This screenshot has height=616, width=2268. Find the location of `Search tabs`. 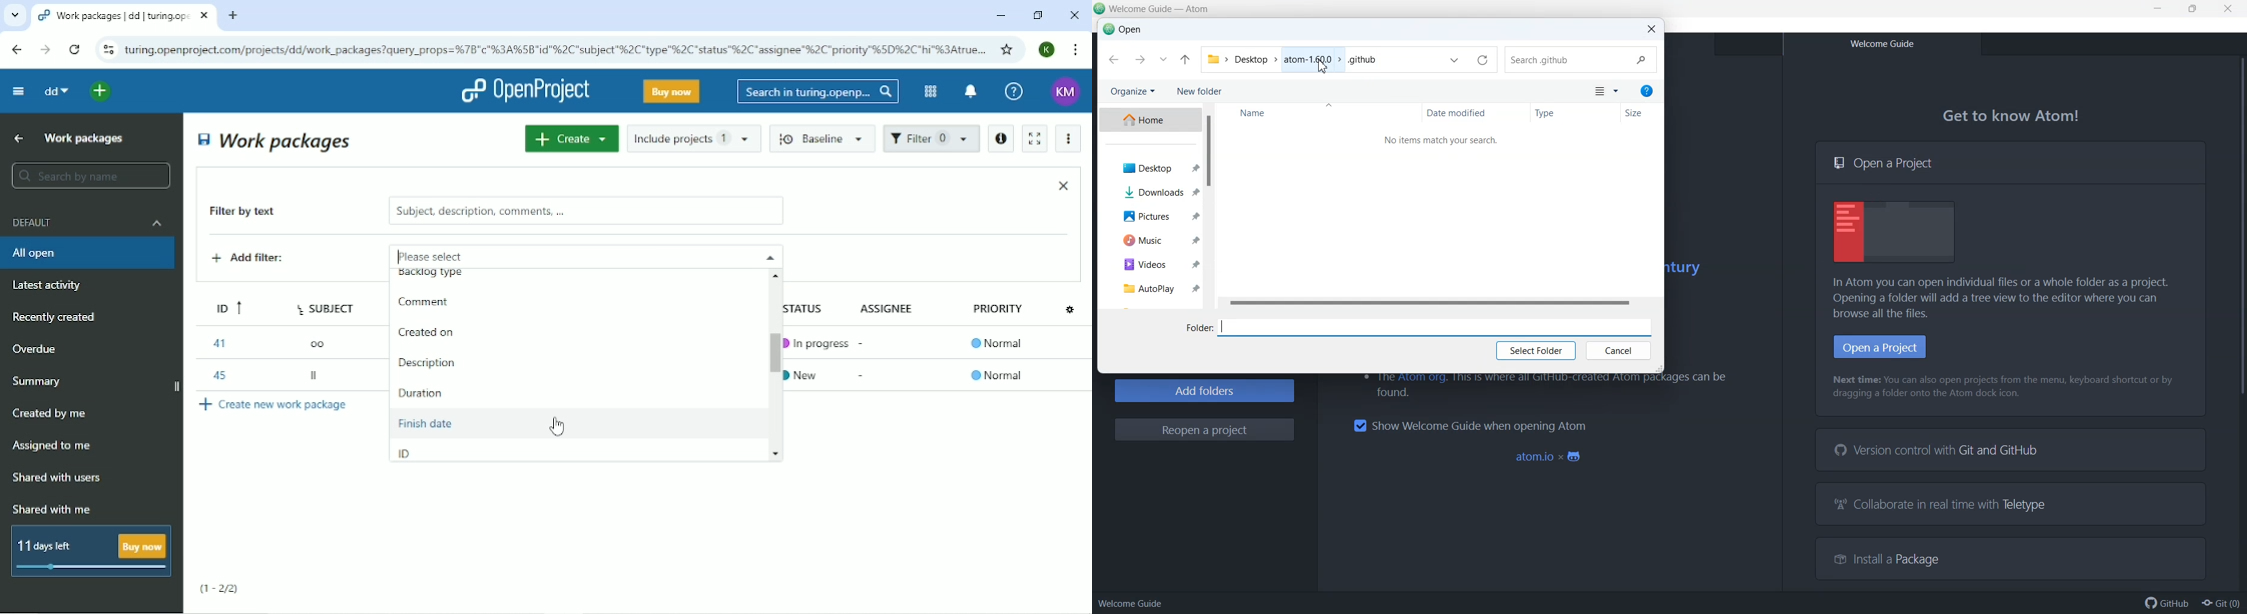

Search tabs is located at coordinates (15, 16).